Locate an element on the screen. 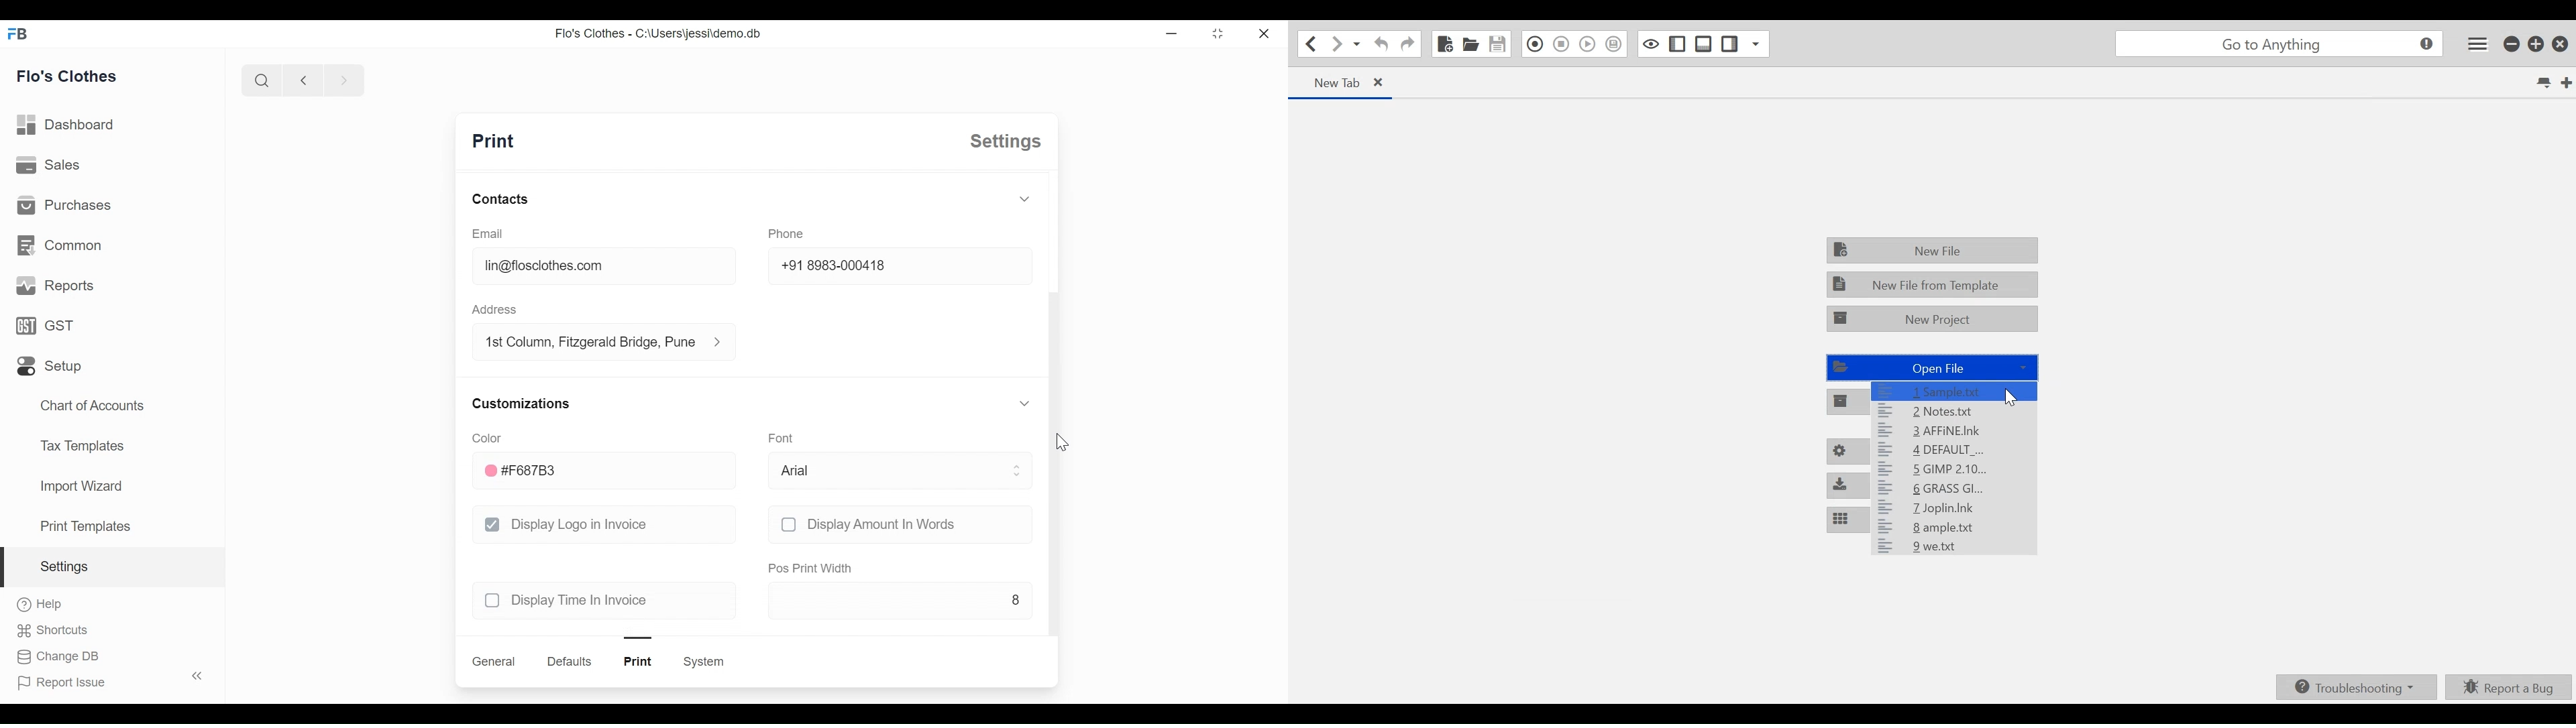 The height and width of the screenshot is (728, 2576). #F687B3 is located at coordinates (606, 471).